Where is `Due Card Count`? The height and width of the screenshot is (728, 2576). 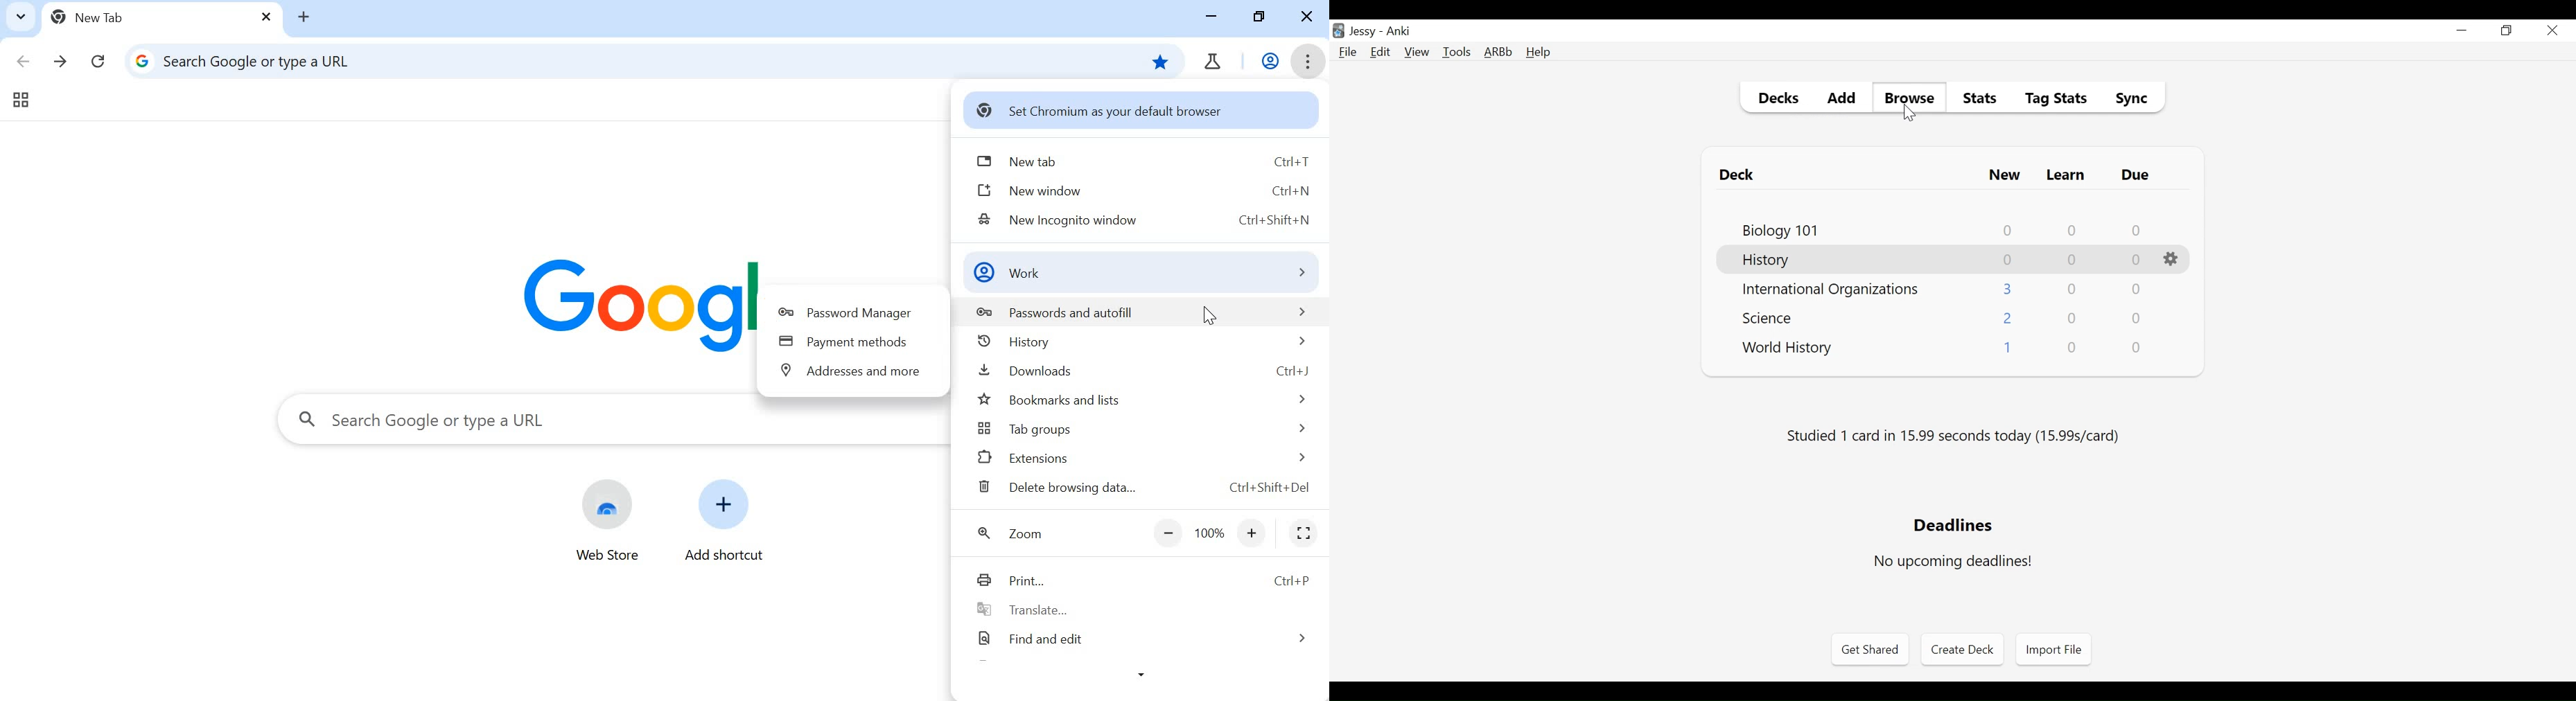
Due Card Count is located at coordinates (2135, 348).